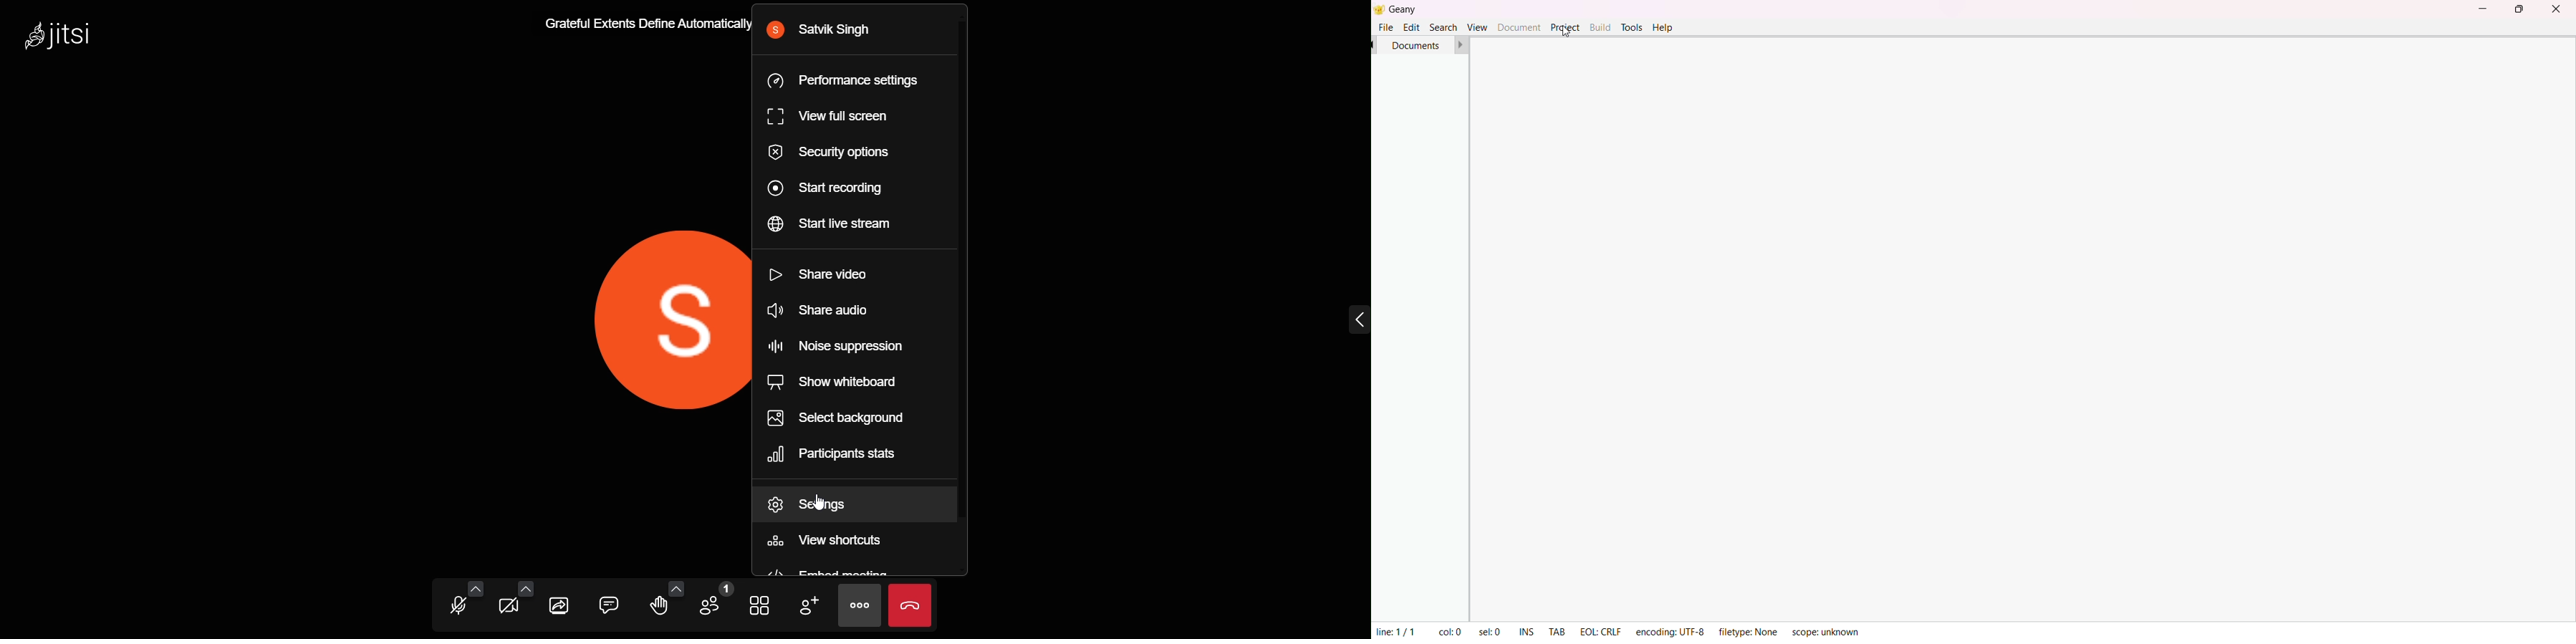 This screenshot has width=2576, height=644. I want to click on view full screen, so click(833, 116).